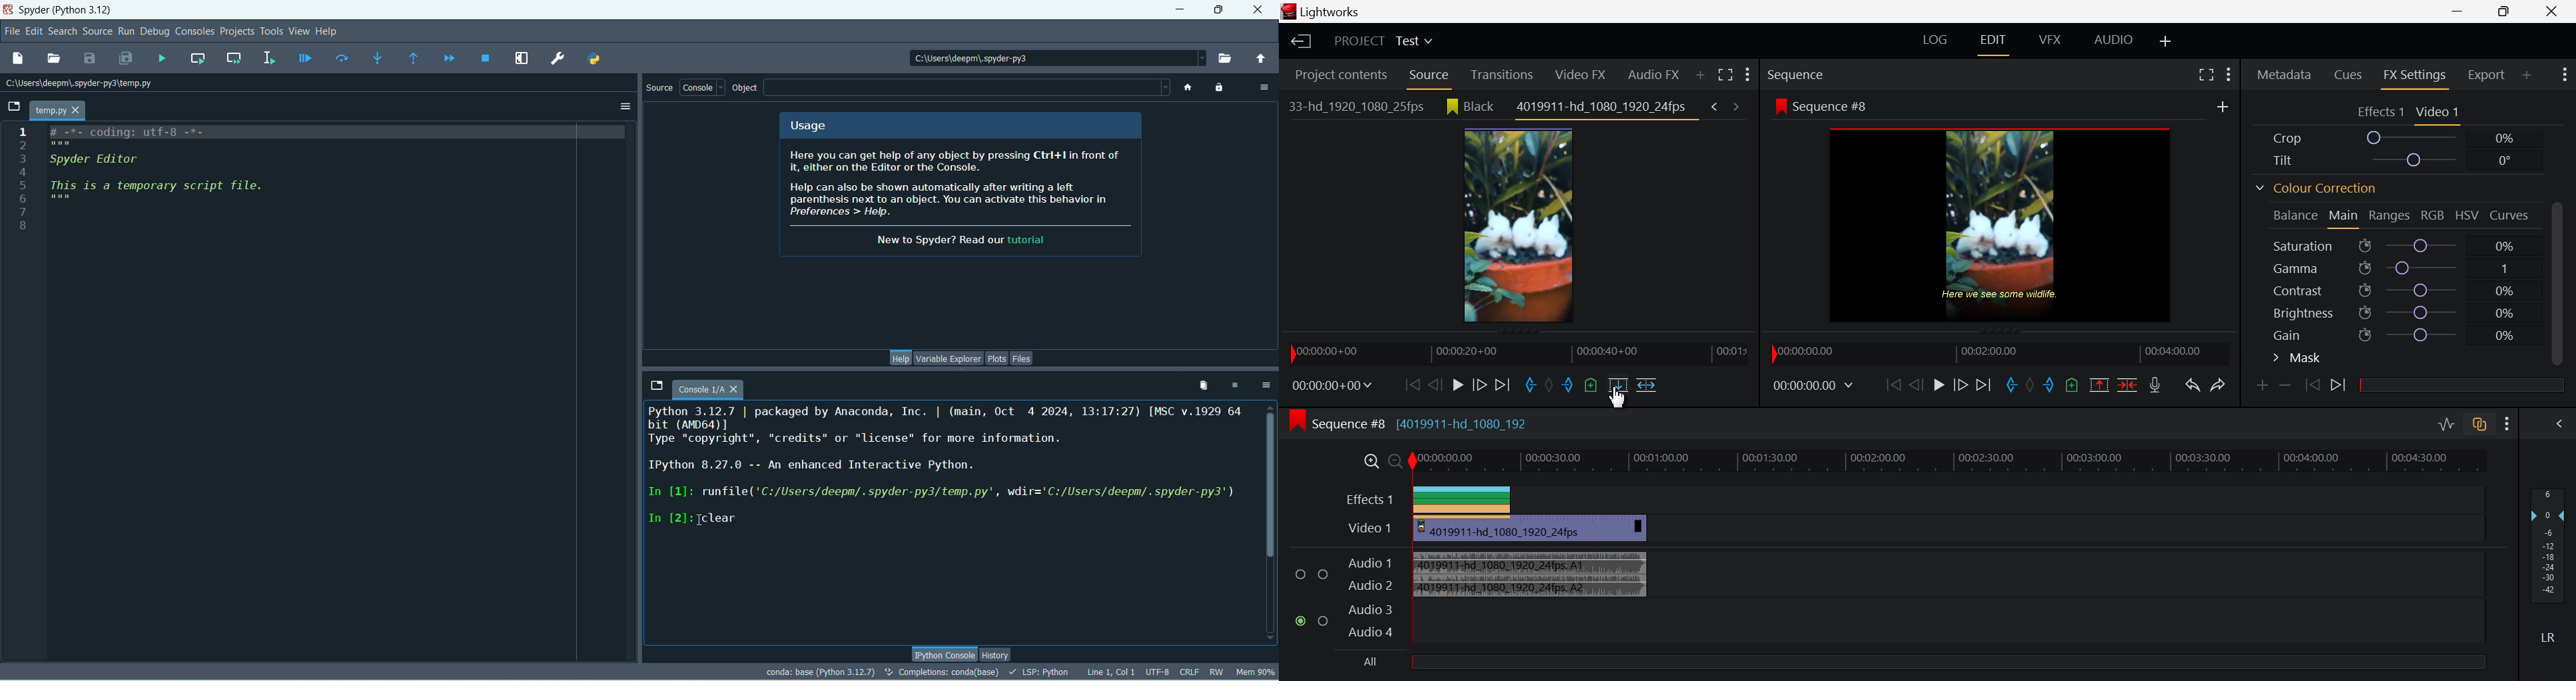 The width and height of the screenshot is (2576, 700). I want to click on Redo, so click(2220, 385).